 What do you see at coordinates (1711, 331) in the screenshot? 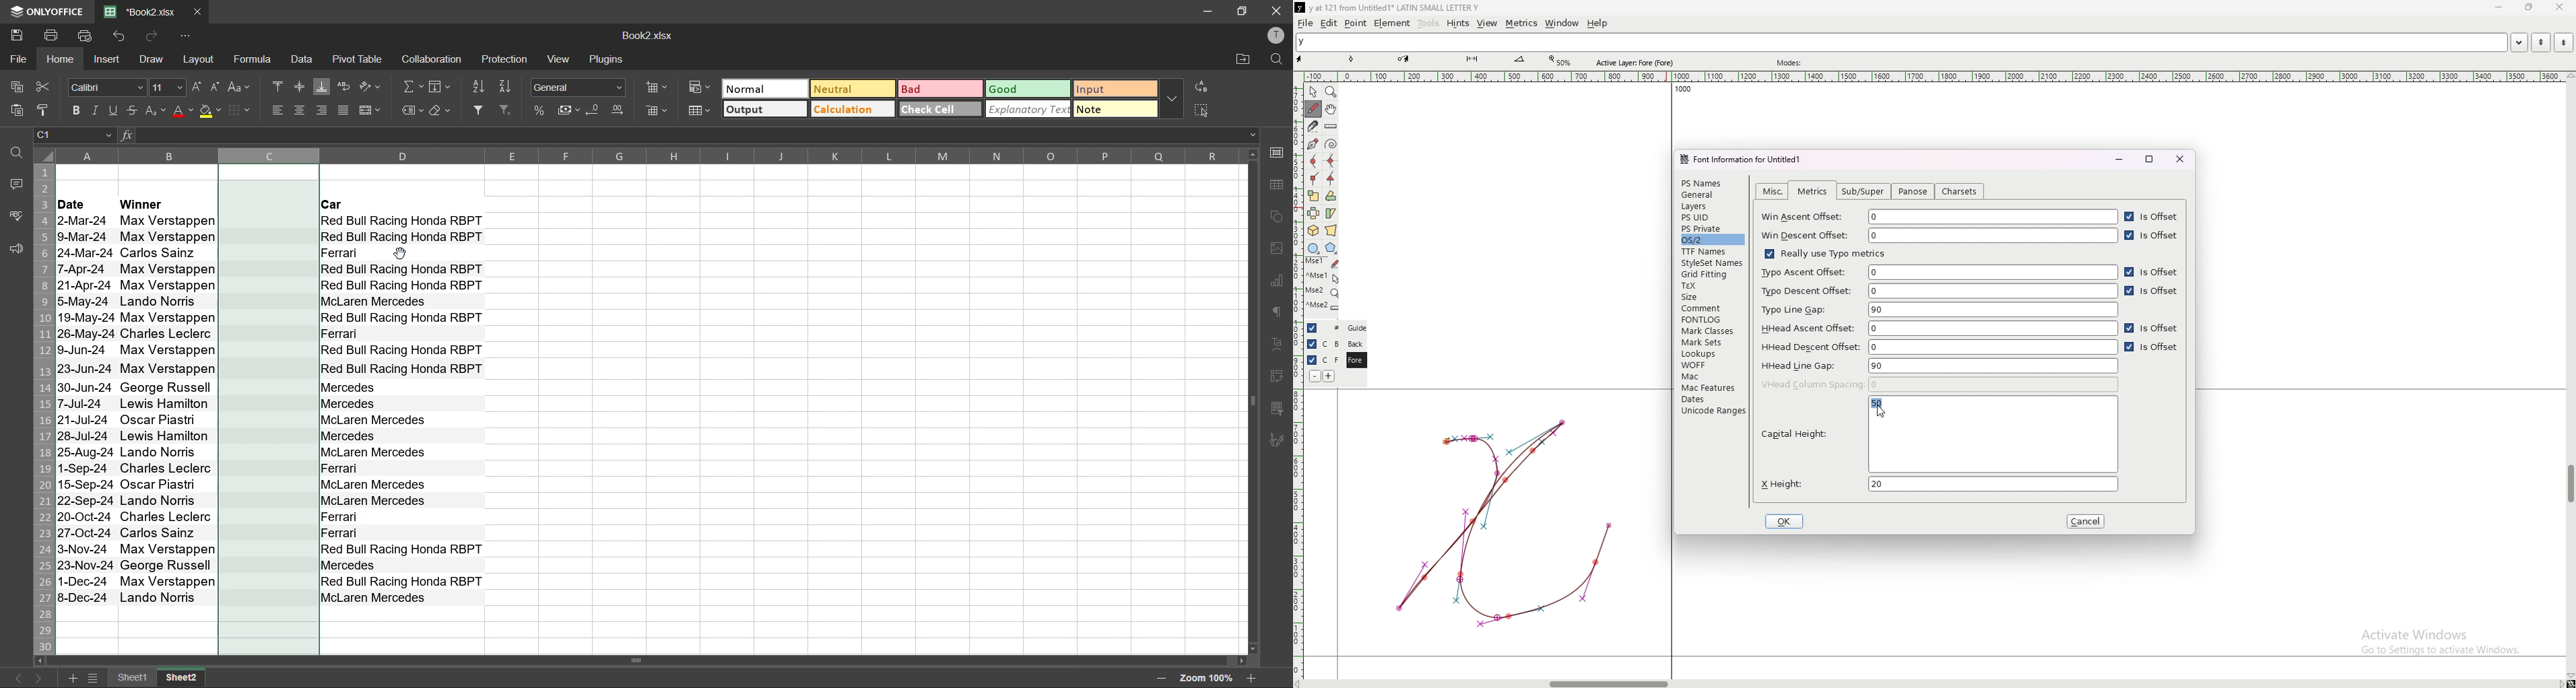
I see `mark classes` at bounding box center [1711, 331].